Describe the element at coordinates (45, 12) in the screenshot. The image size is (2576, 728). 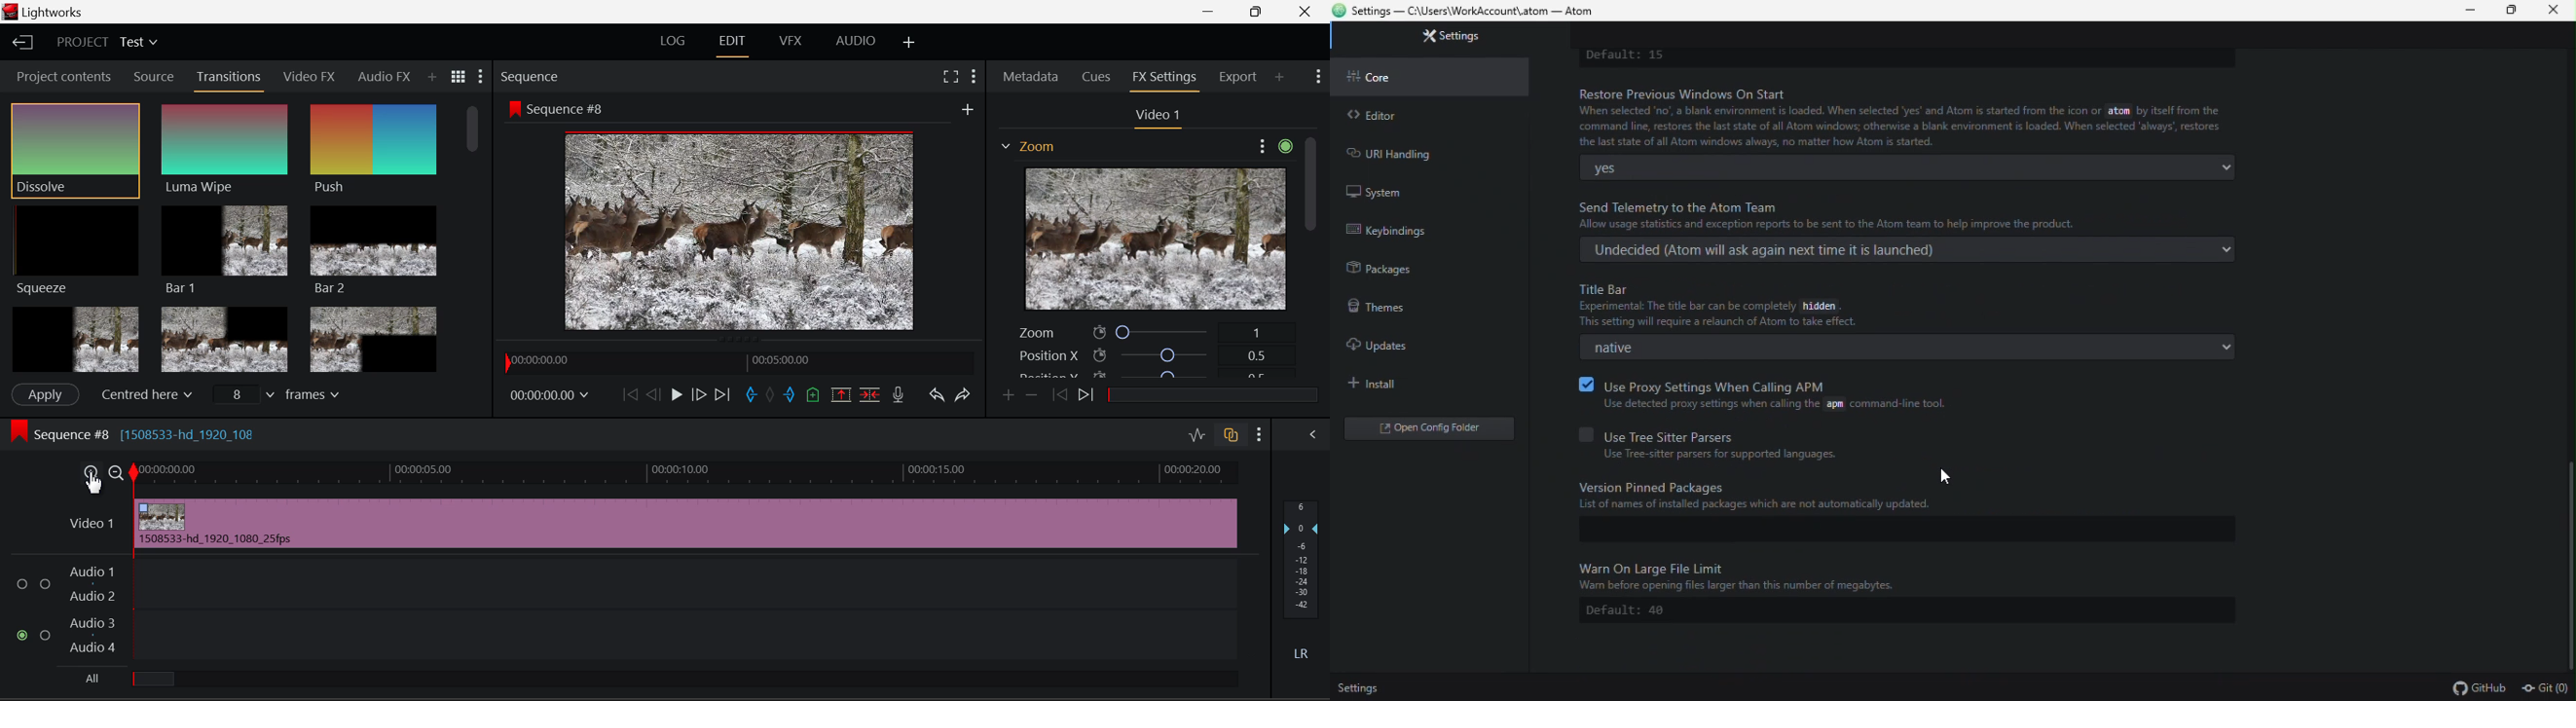
I see `Window Title` at that location.